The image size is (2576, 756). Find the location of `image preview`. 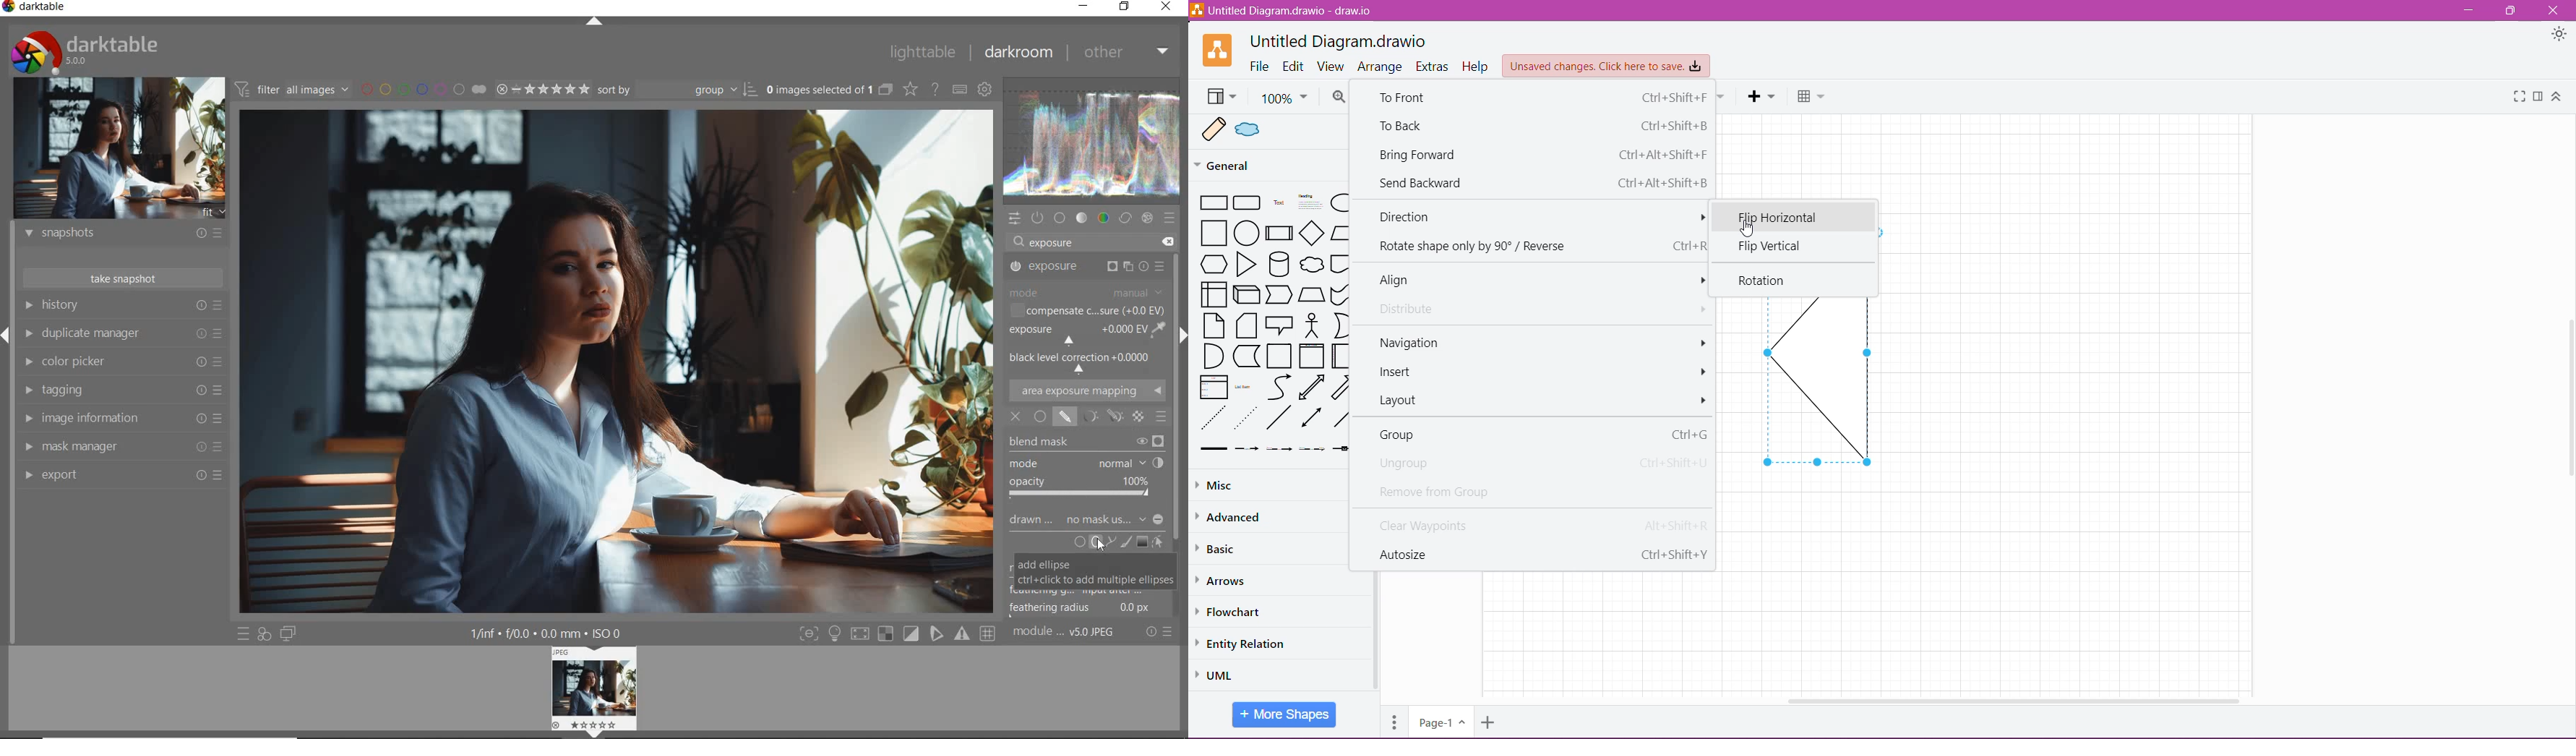

image preview is located at coordinates (120, 150).